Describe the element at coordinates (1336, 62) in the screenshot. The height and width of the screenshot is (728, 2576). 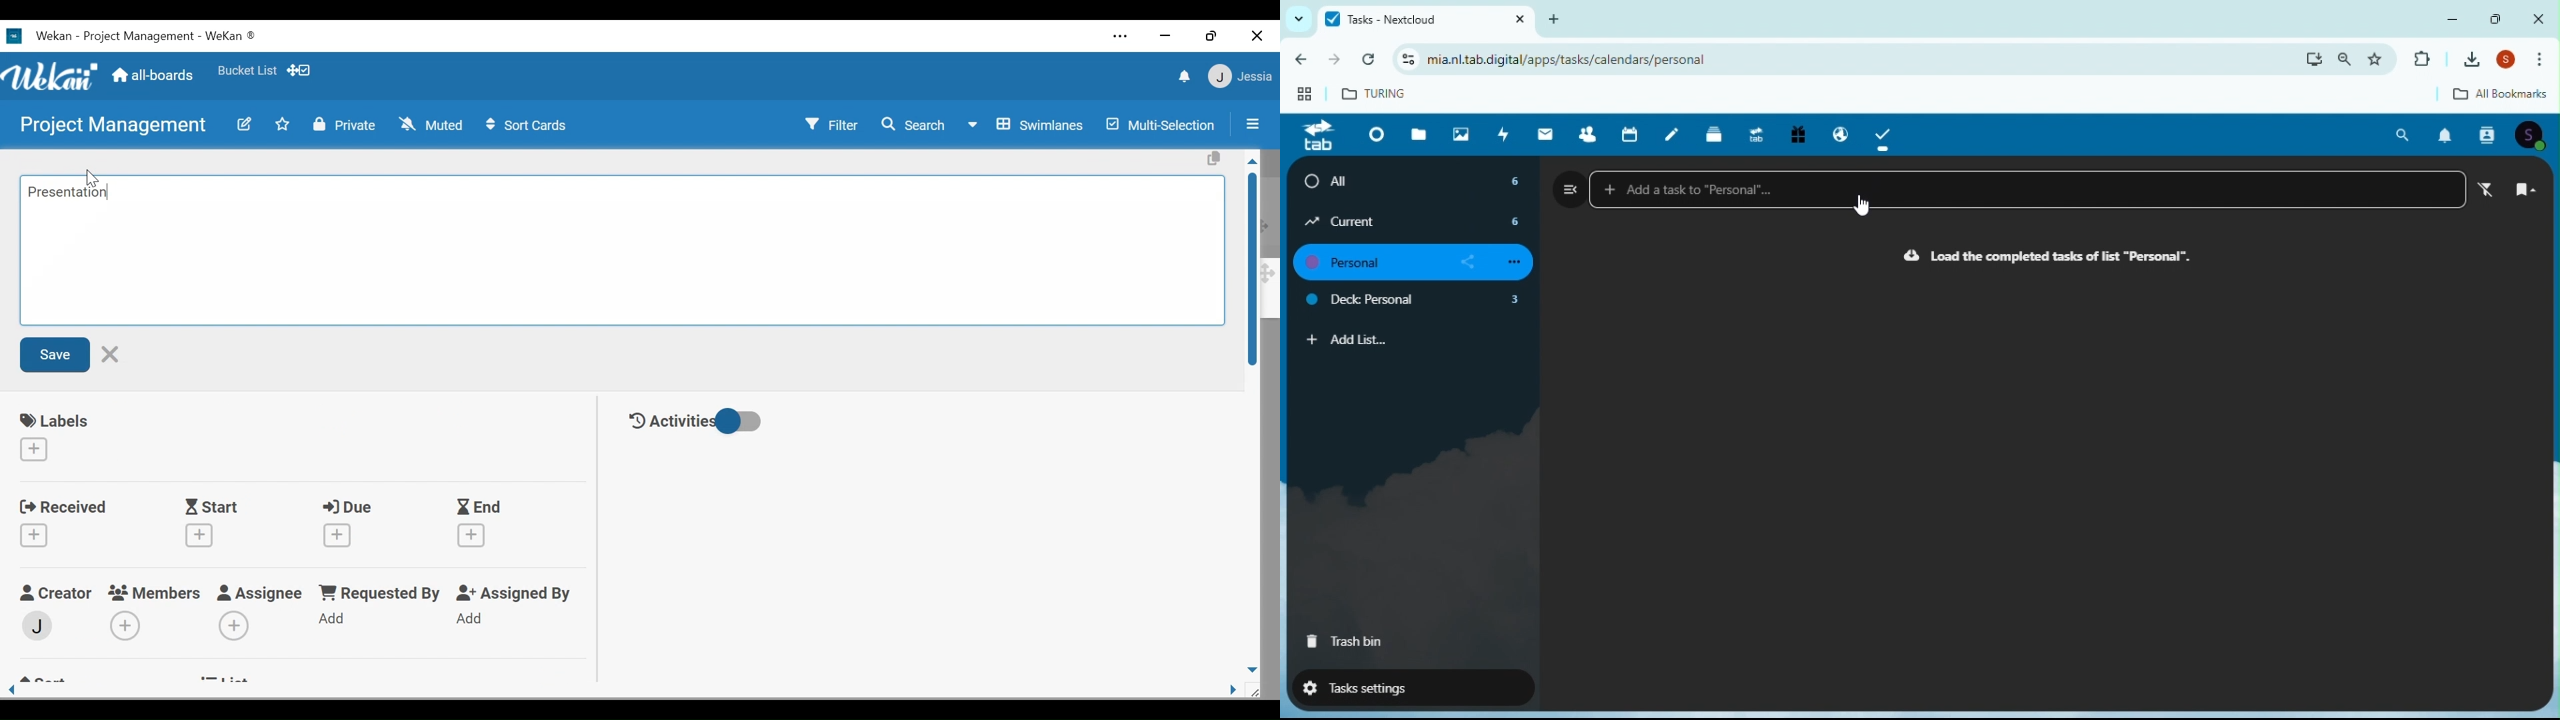
I see `fordward` at that location.